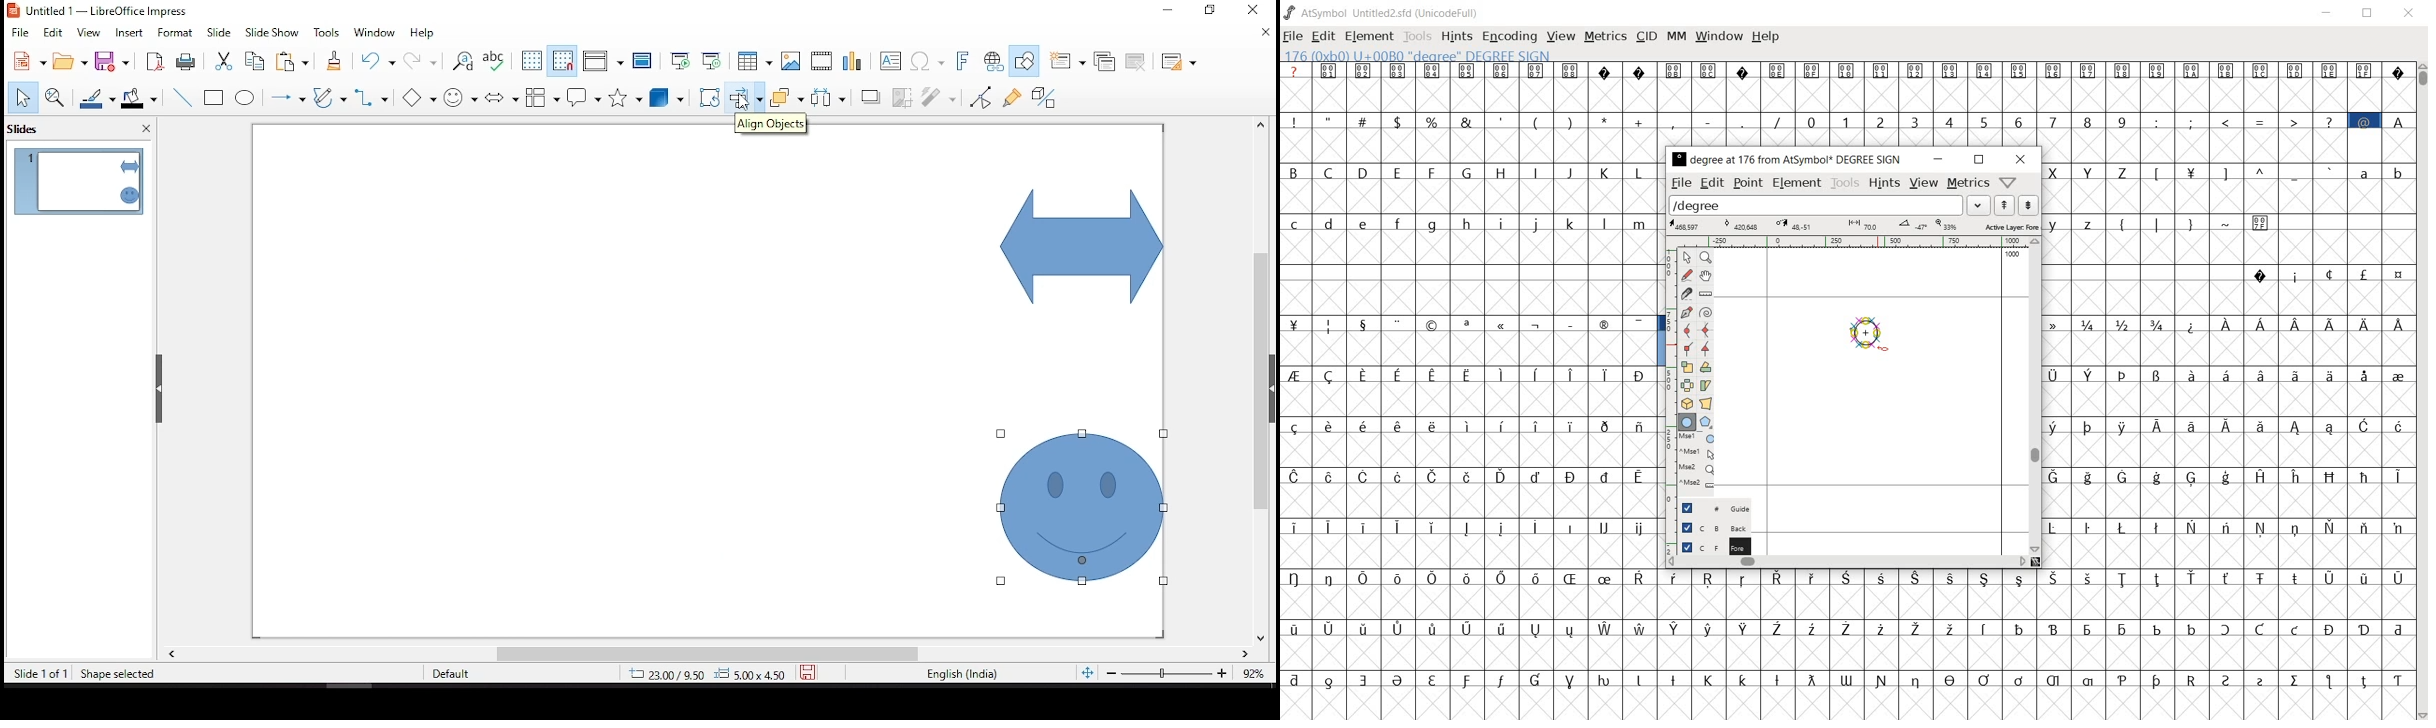 The image size is (2436, 728). Describe the element at coordinates (1472, 450) in the screenshot. I see `empty glyph slots` at that location.